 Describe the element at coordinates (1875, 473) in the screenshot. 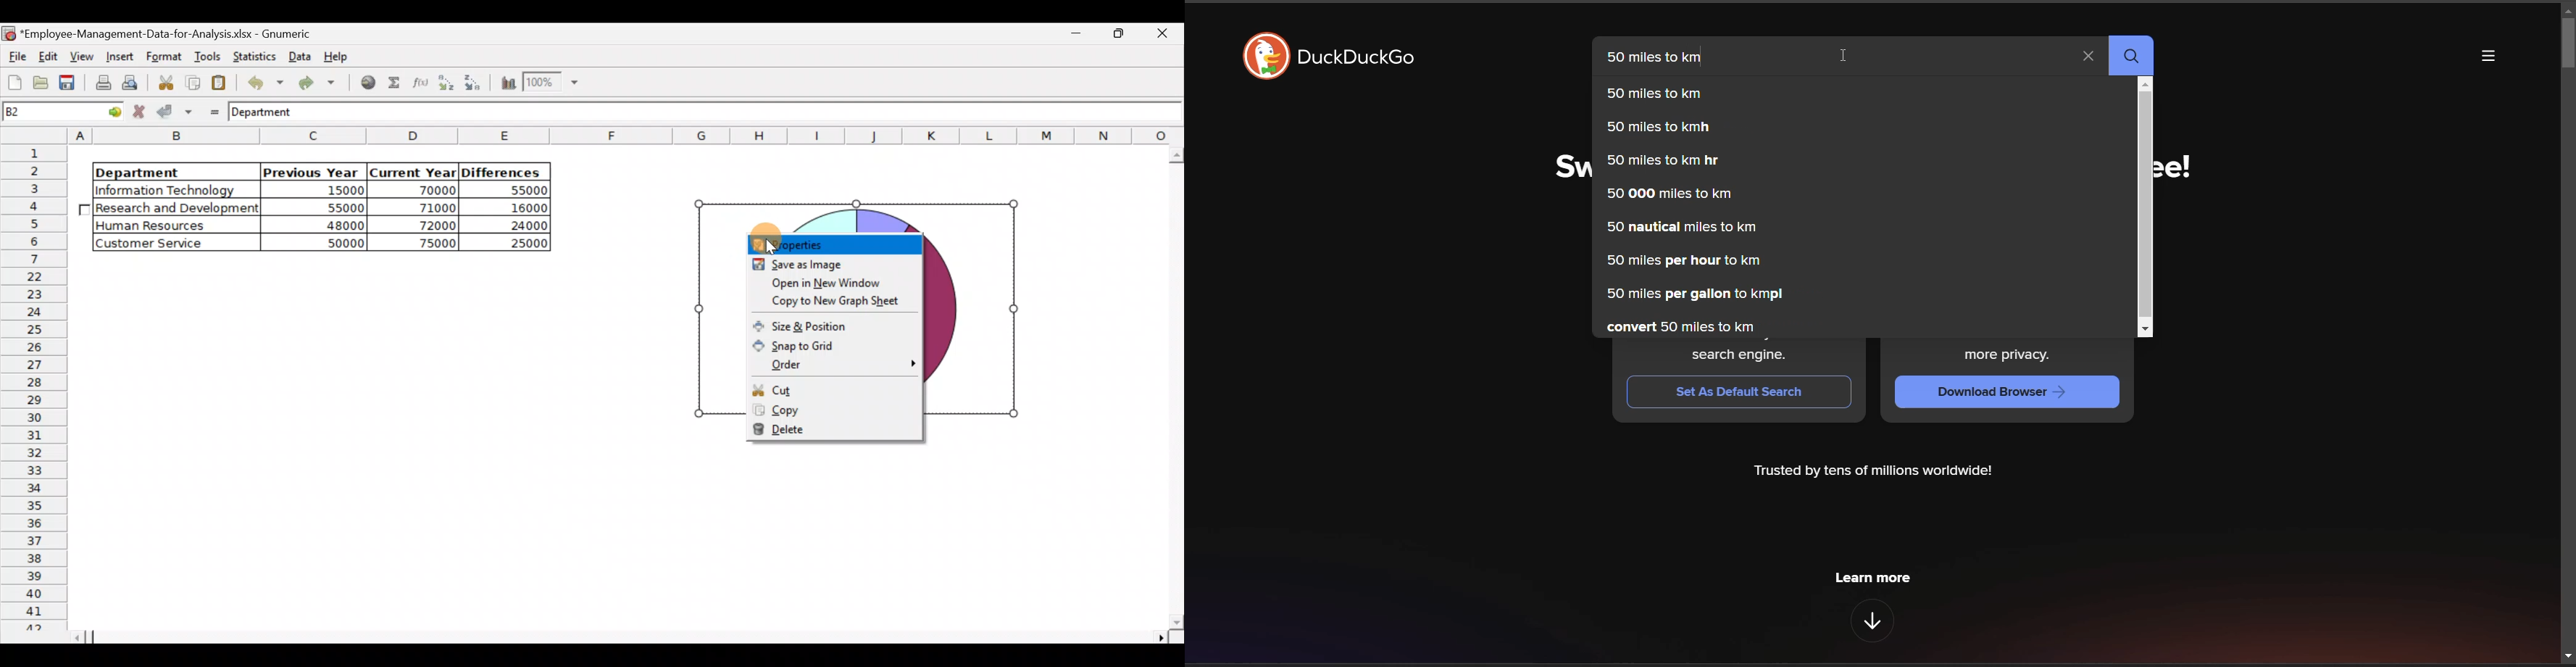

I see `Trusted by tens of millions worldwide!` at that location.